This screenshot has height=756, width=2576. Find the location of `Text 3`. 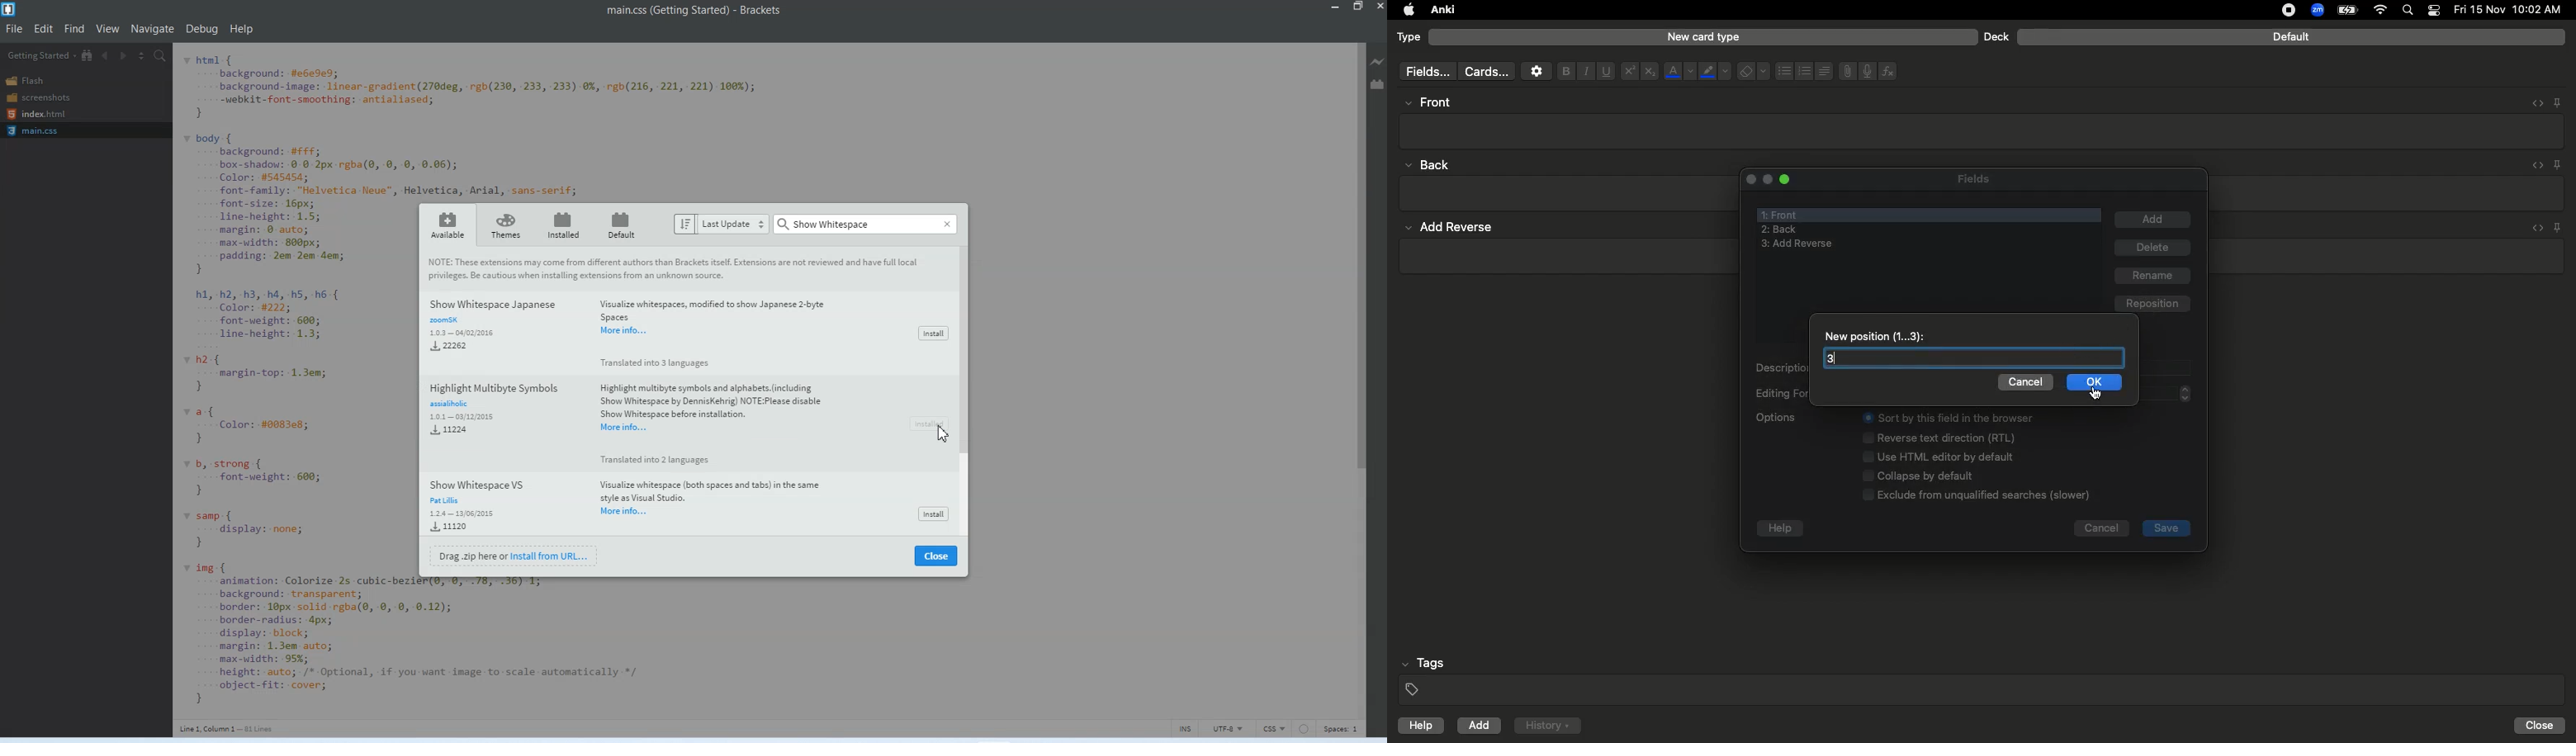

Text 3 is located at coordinates (230, 728).